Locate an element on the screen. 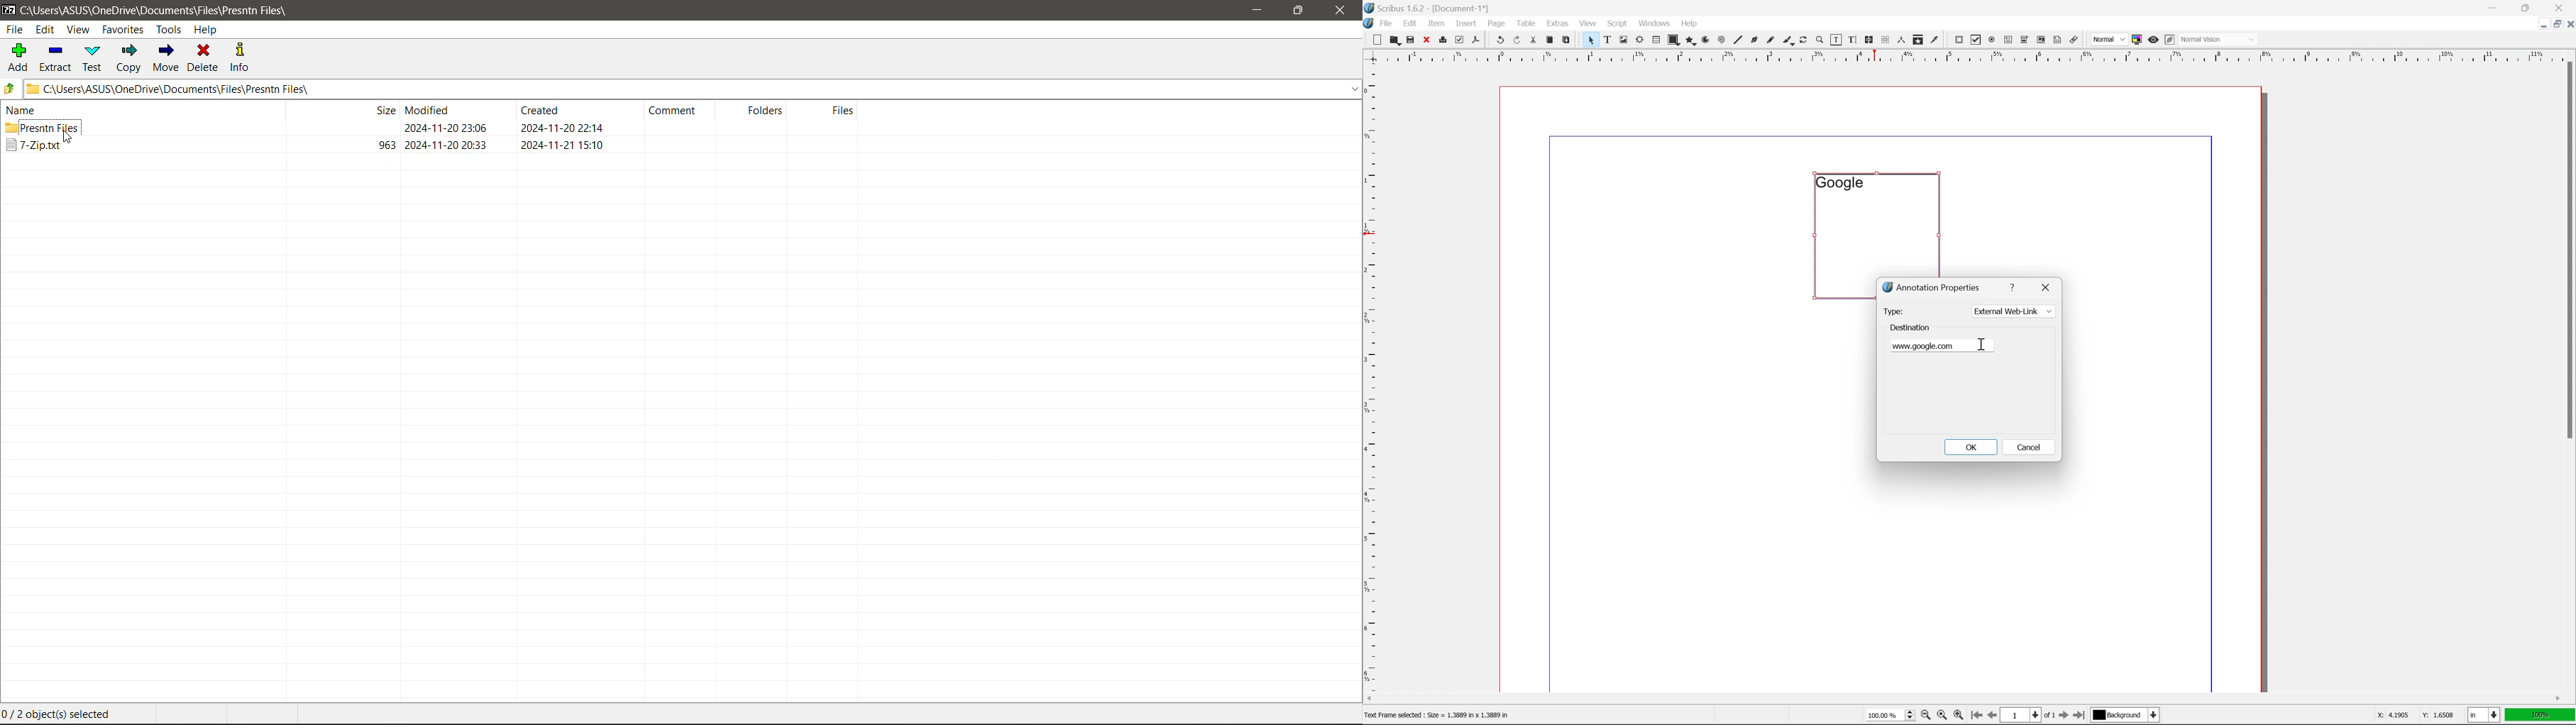 The image size is (2576, 728). minimize is located at coordinates (2494, 7).